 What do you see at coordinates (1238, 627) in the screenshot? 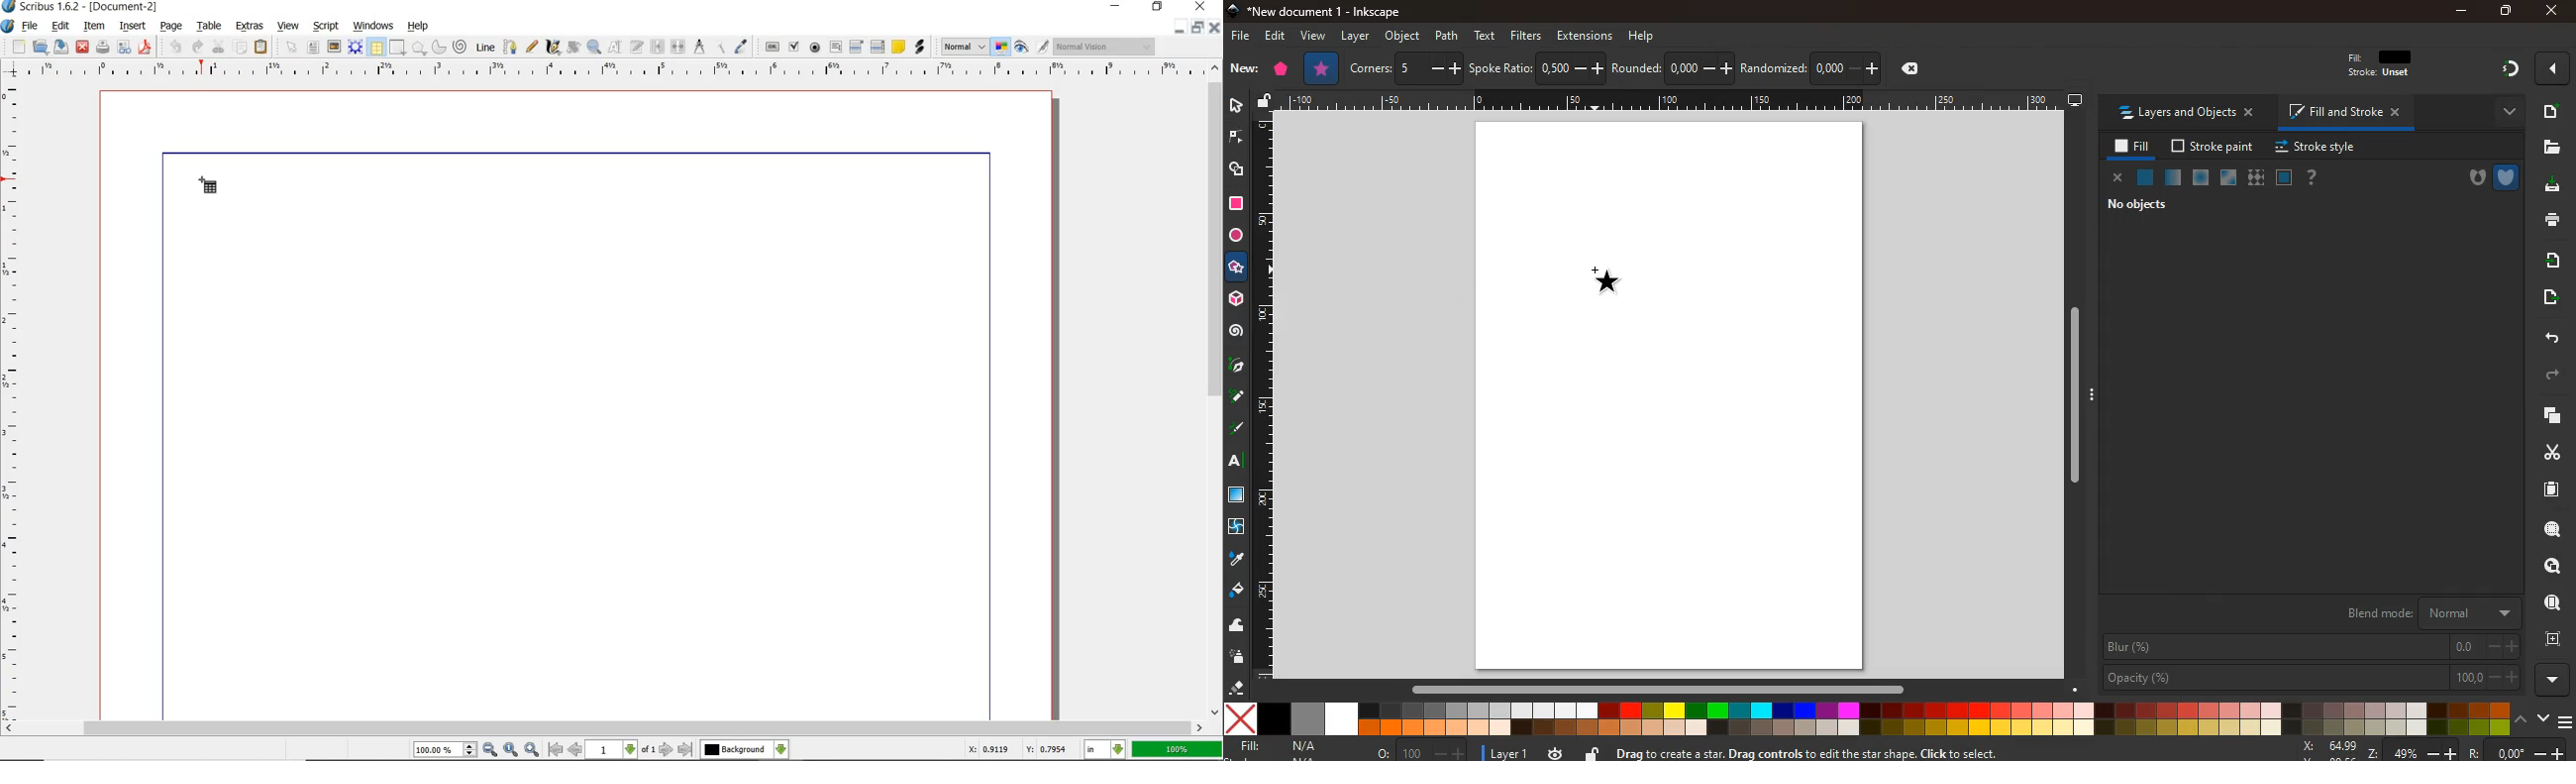
I see `wave` at bounding box center [1238, 627].